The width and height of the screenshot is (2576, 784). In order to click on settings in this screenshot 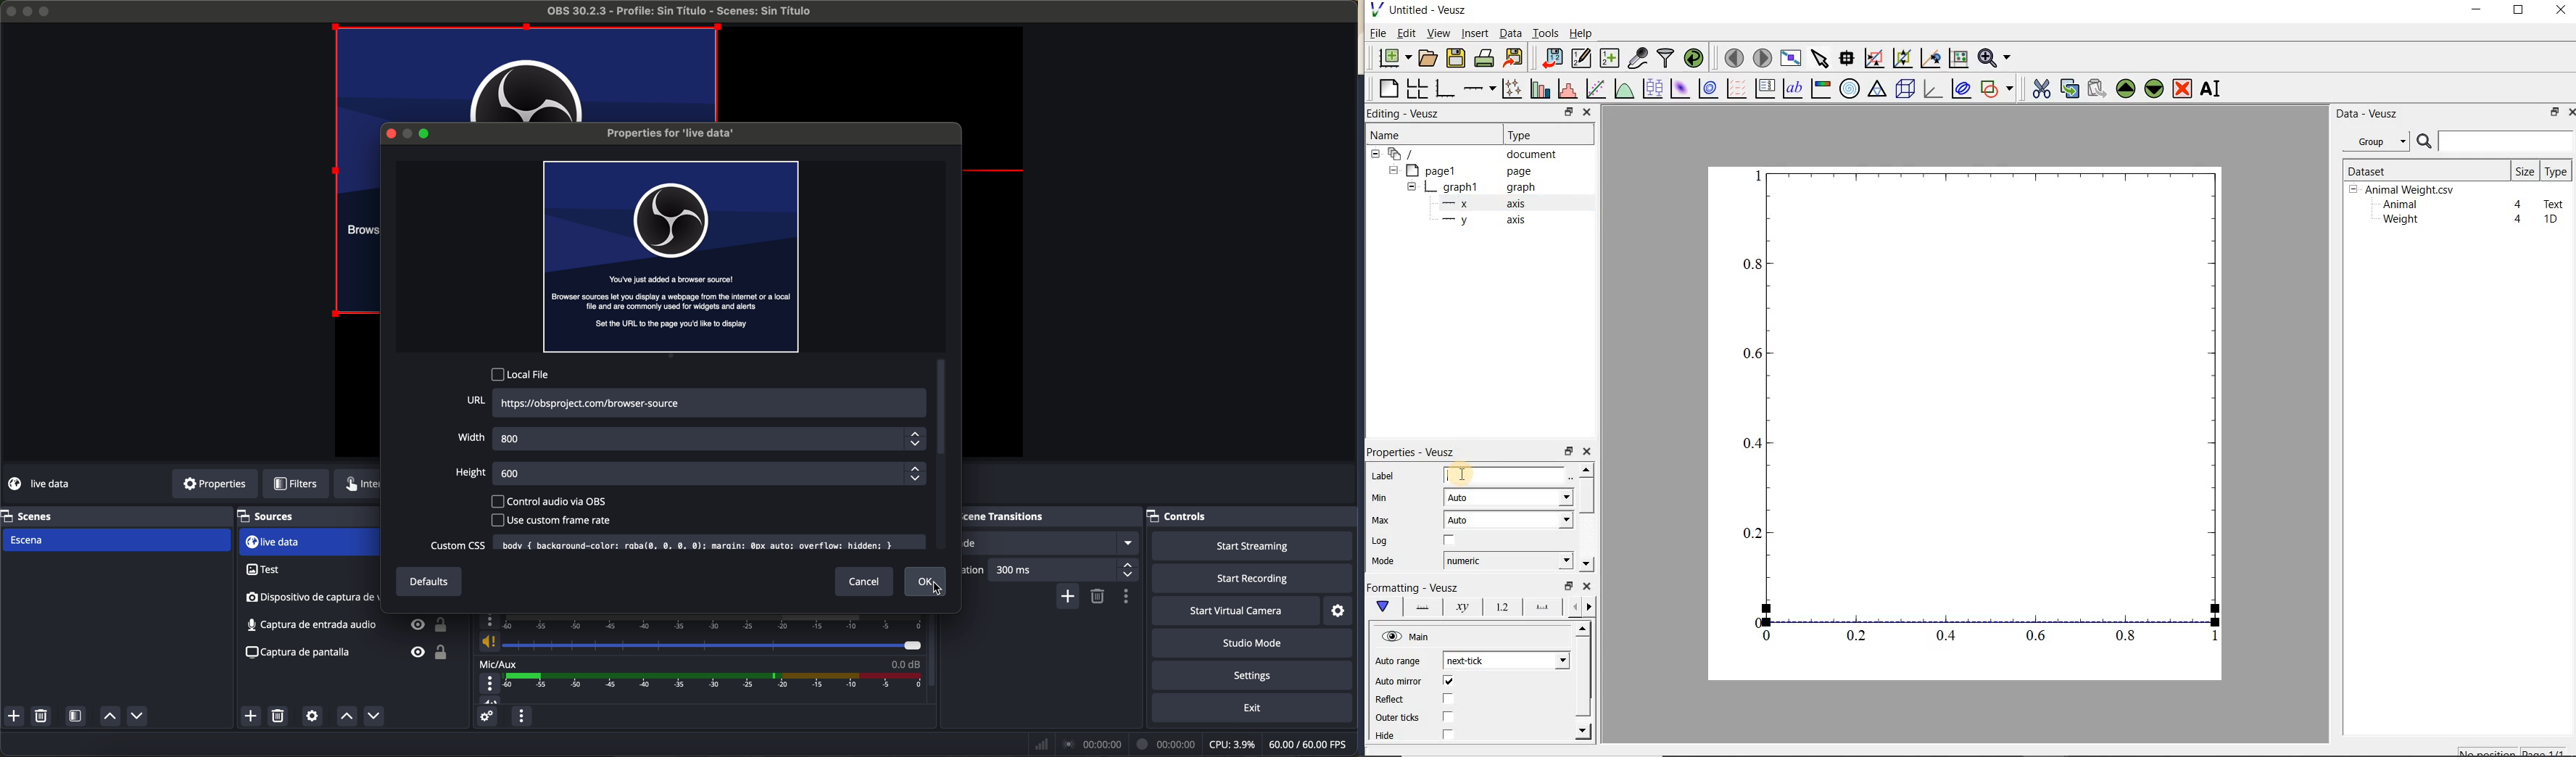, I will do `click(1254, 675)`.